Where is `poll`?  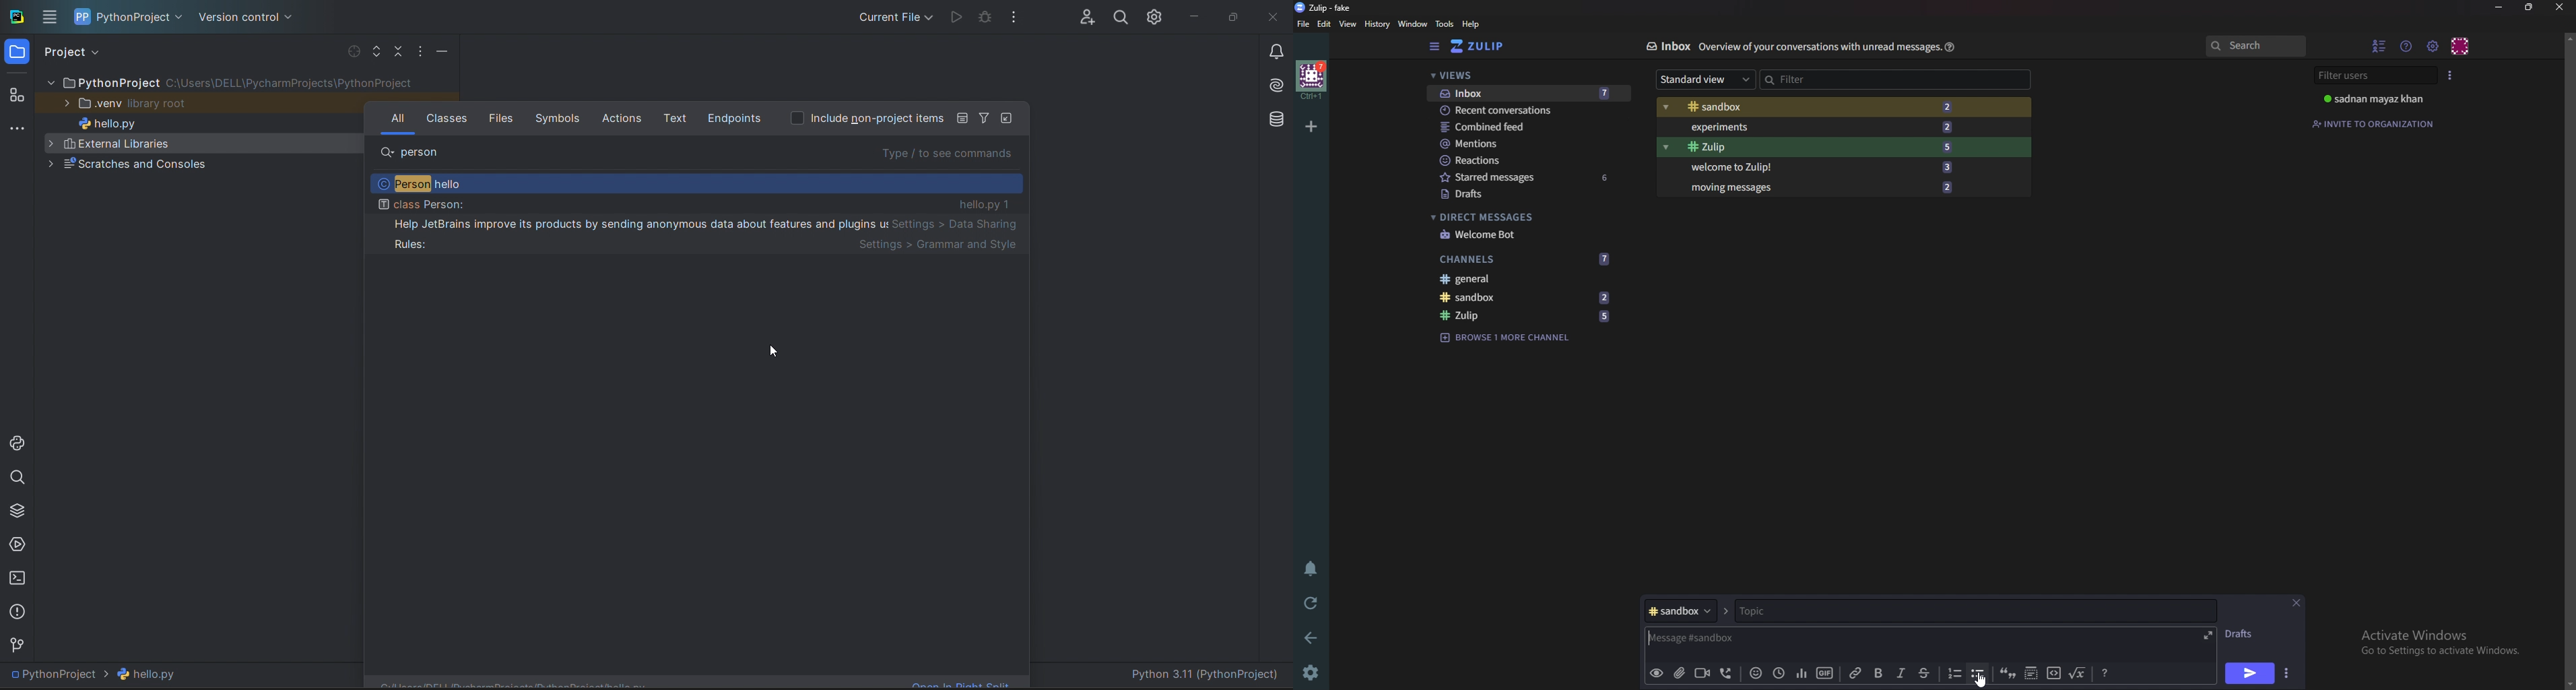
poll is located at coordinates (1802, 672).